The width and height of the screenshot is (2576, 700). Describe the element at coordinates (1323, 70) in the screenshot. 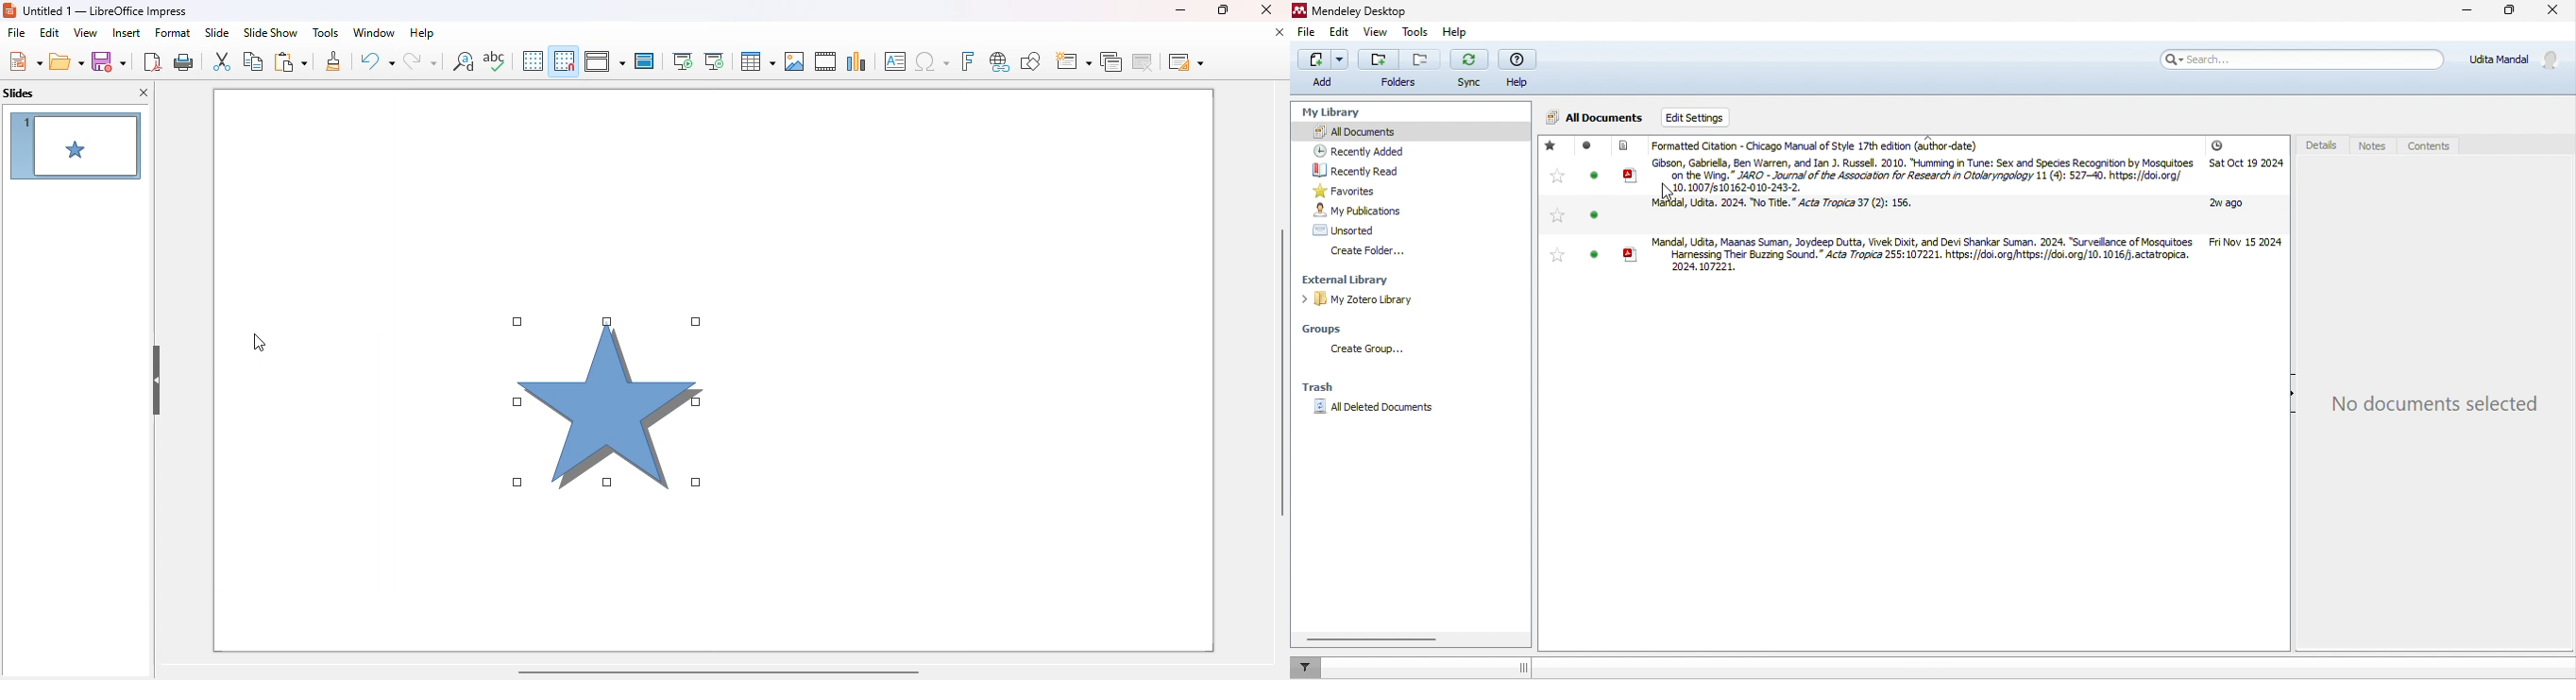

I see `` at that location.